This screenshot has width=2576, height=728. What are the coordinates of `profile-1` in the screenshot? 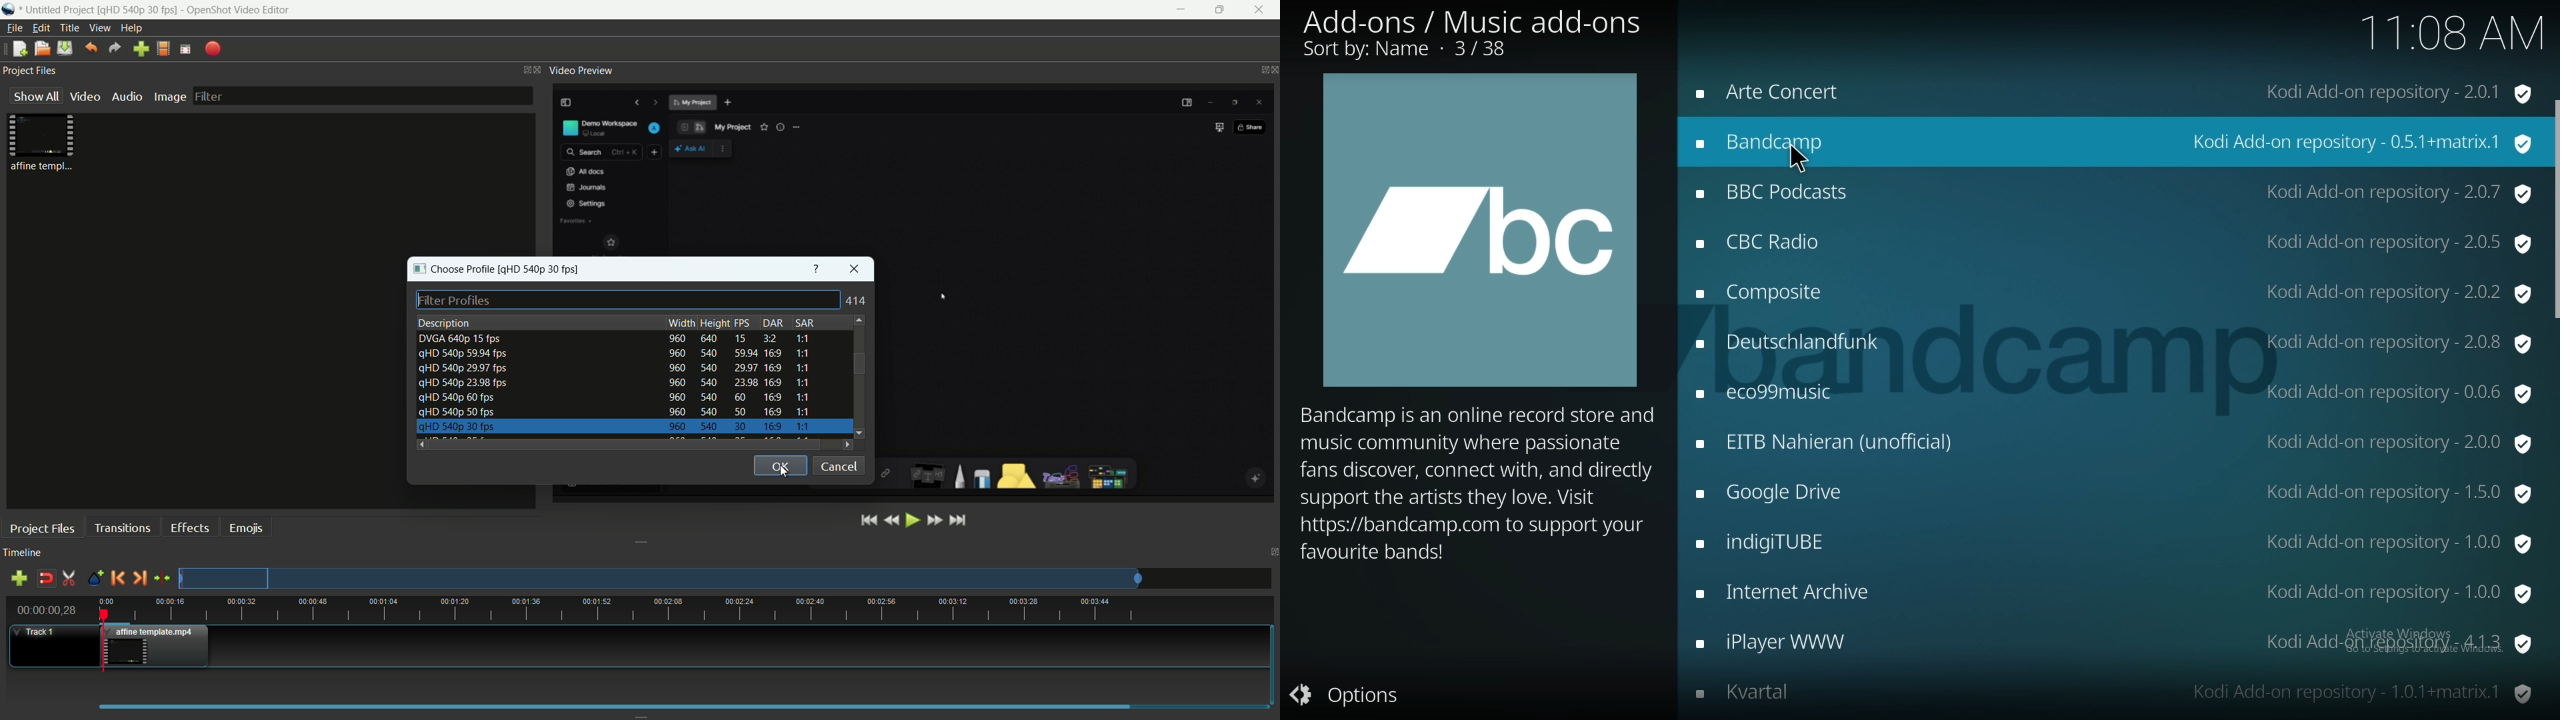 It's located at (615, 339).